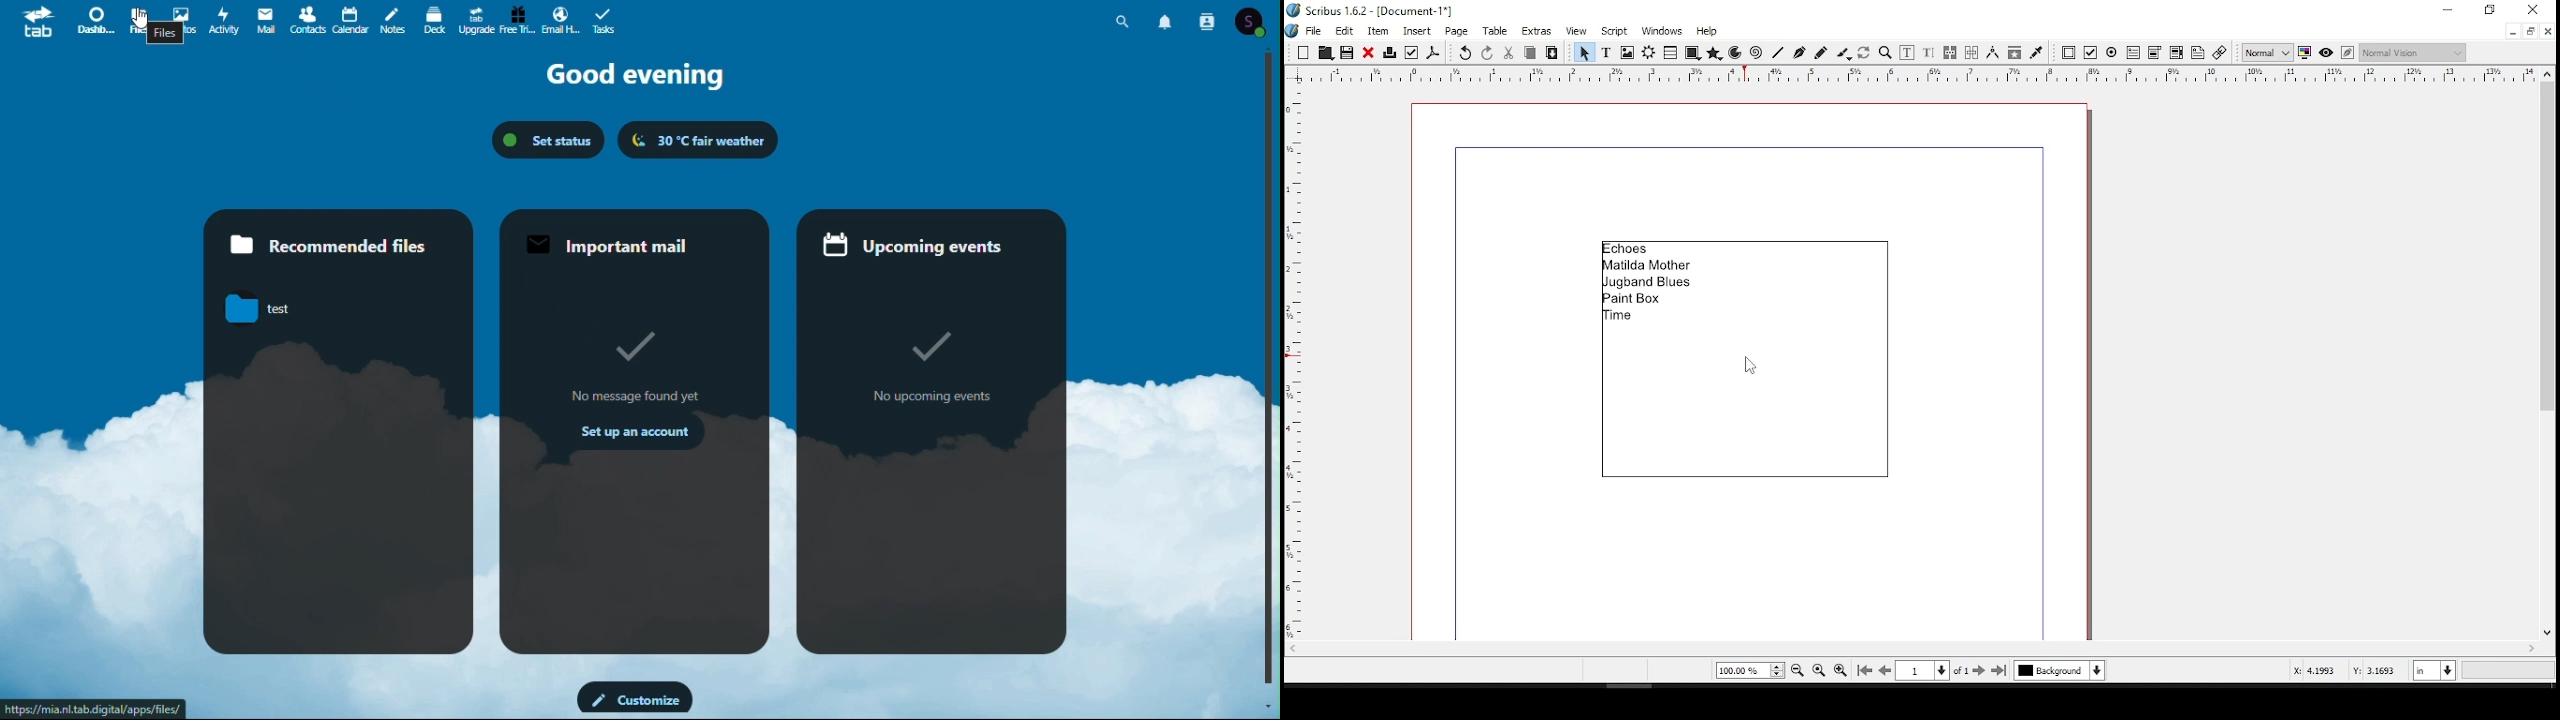 This screenshot has height=728, width=2576. Describe the element at coordinates (1972, 52) in the screenshot. I see `unlink text frames` at that location.